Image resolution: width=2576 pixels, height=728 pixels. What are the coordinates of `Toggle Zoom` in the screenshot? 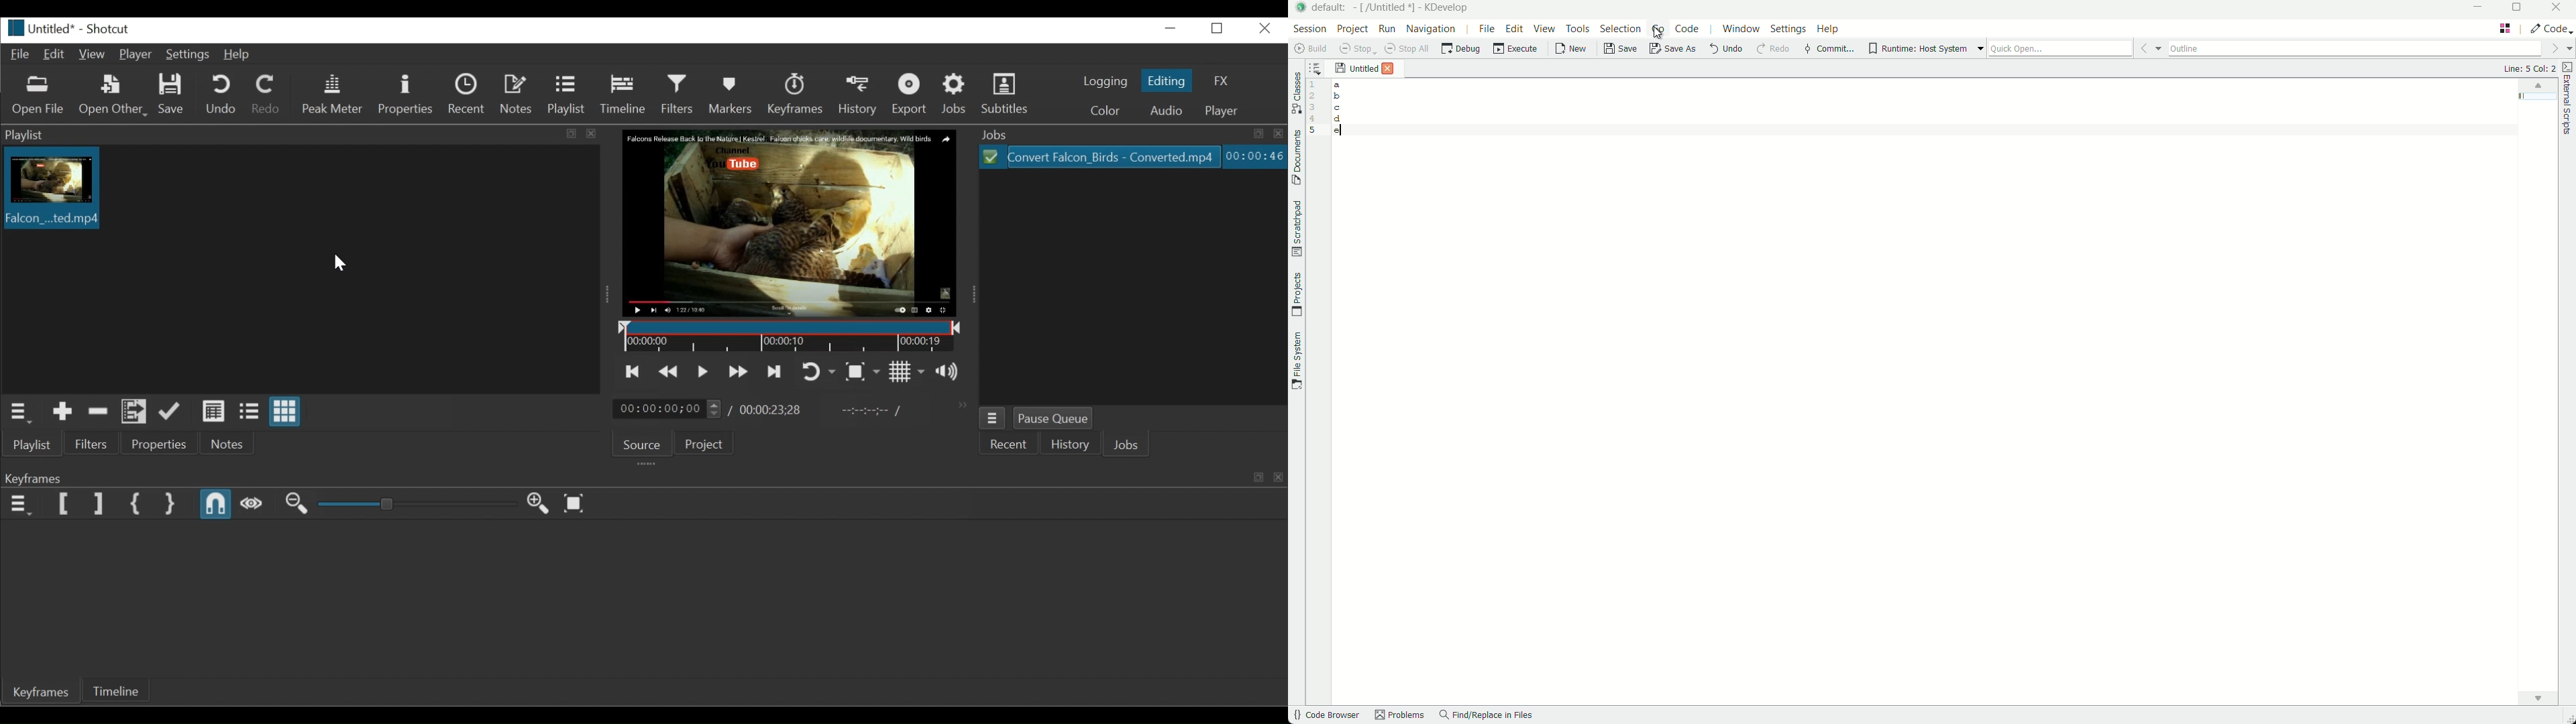 It's located at (863, 371).